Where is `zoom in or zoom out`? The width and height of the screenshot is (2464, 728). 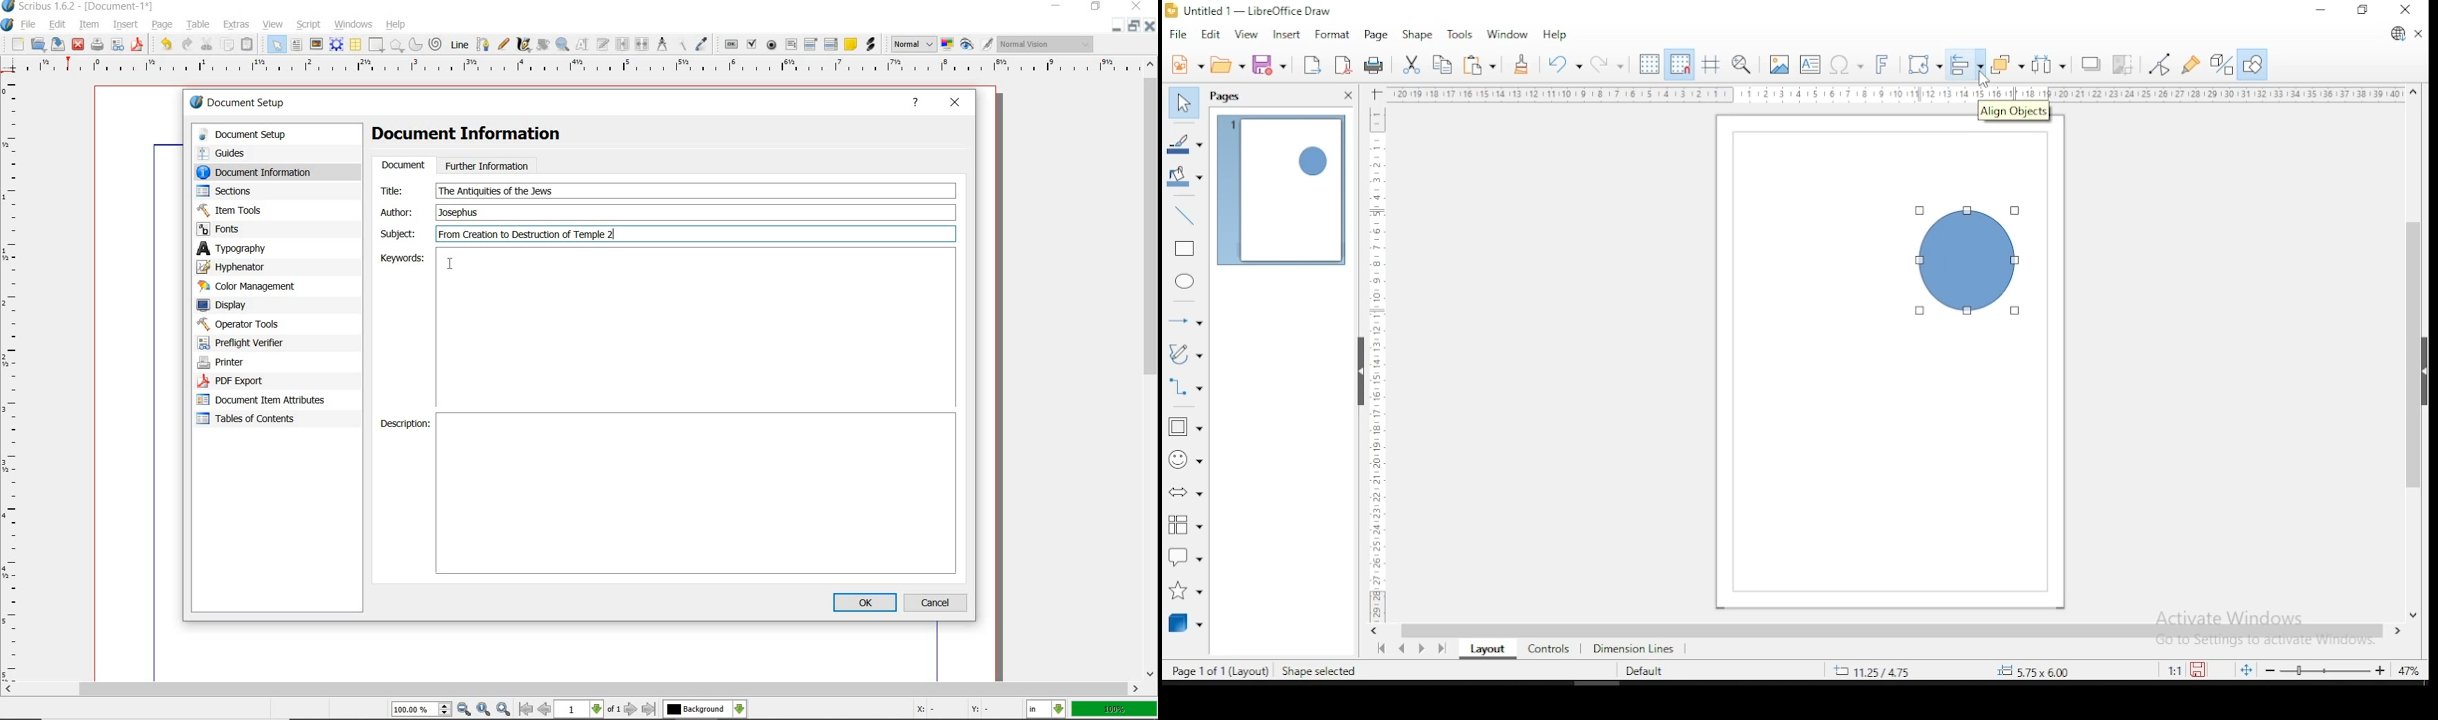
zoom in or zoom out is located at coordinates (563, 46).